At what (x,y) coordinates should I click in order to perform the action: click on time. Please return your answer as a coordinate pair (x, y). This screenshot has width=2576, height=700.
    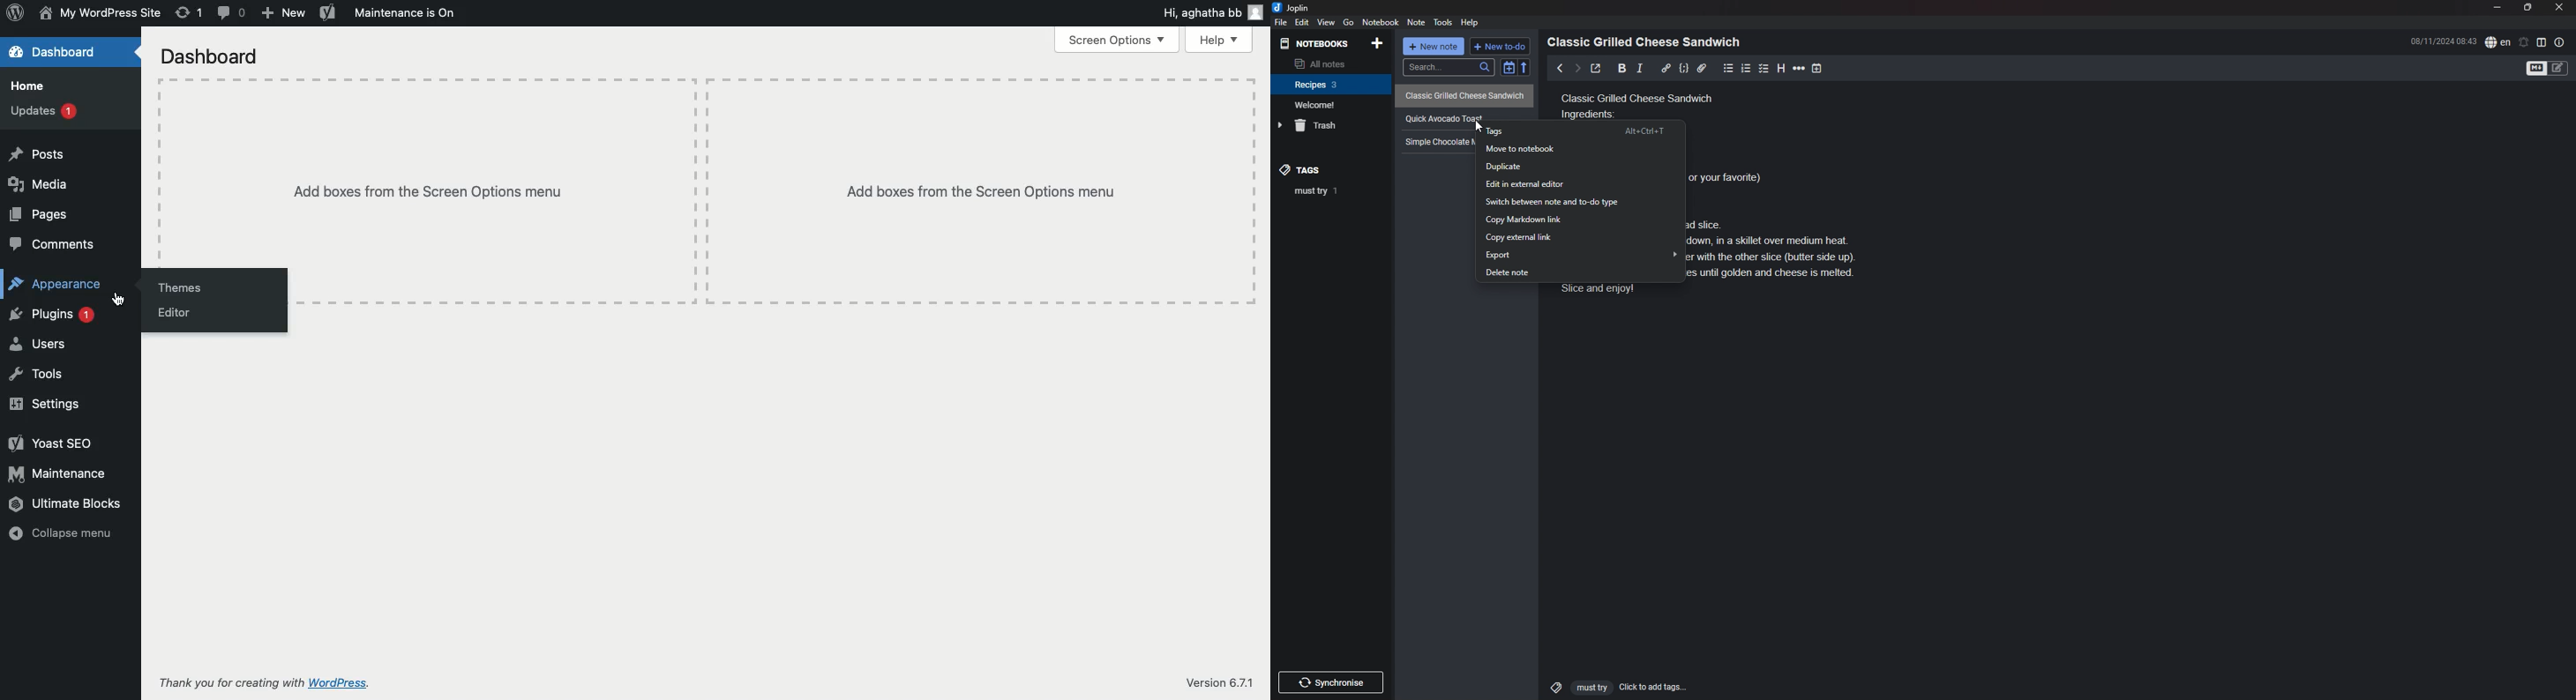
    Looking at the image, I should click on (2443, 41).